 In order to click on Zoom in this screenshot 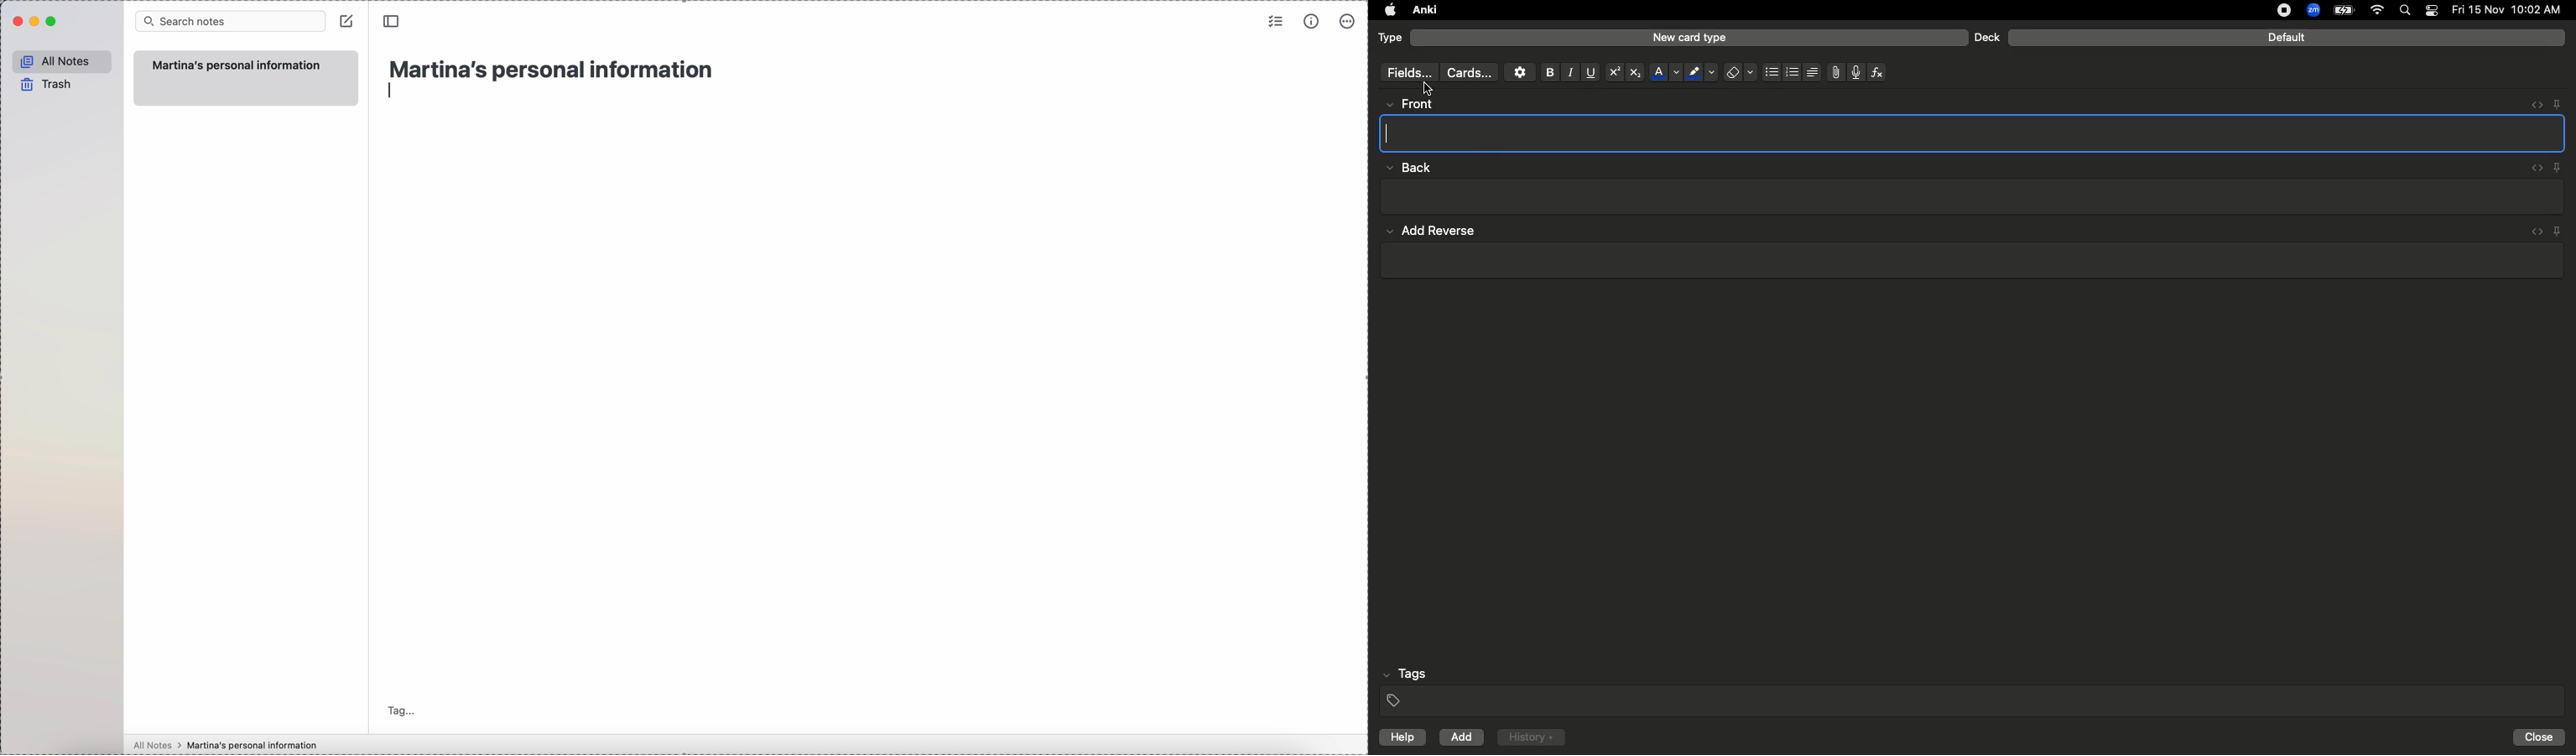, I will do `click(2312, 11)`.